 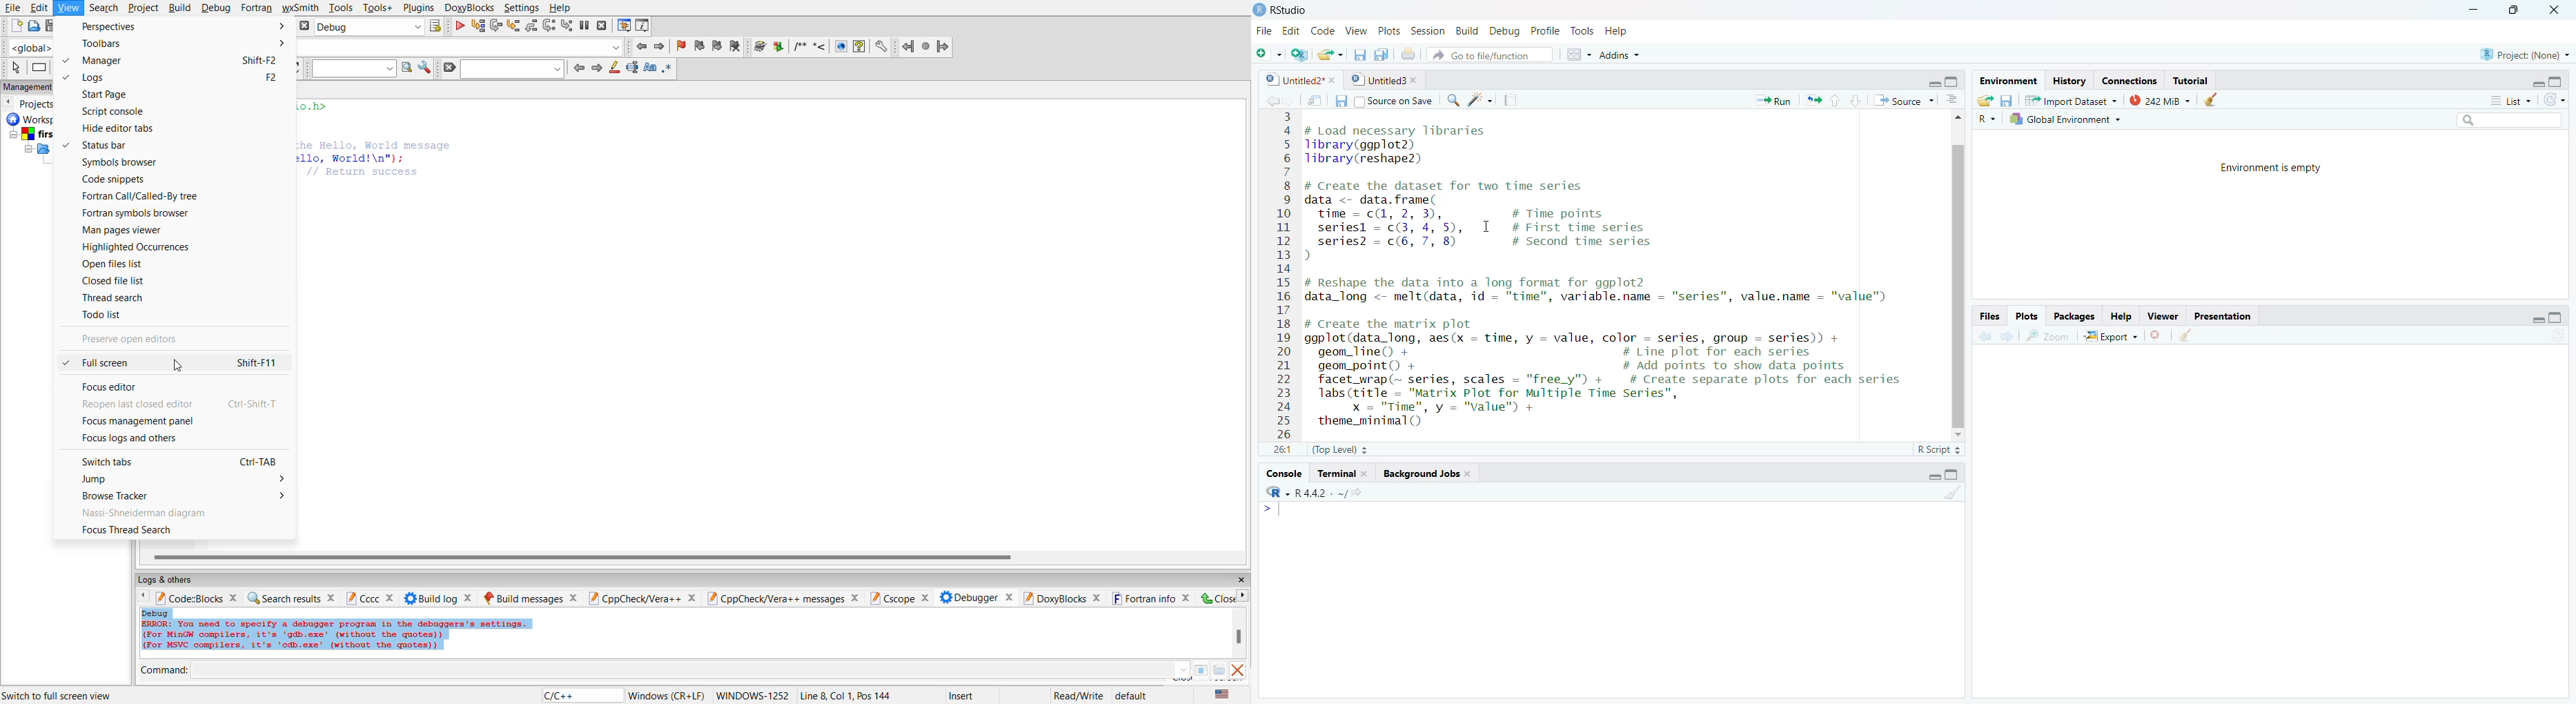 What do you see at coordinates (1284, 275) in the screenshot?
I see `3 4 5 6 7 8 9 10 11 12 13 14 15 16 17 18 19 20 21 22 23 24 25 26` at bounding box center [1284, 275].